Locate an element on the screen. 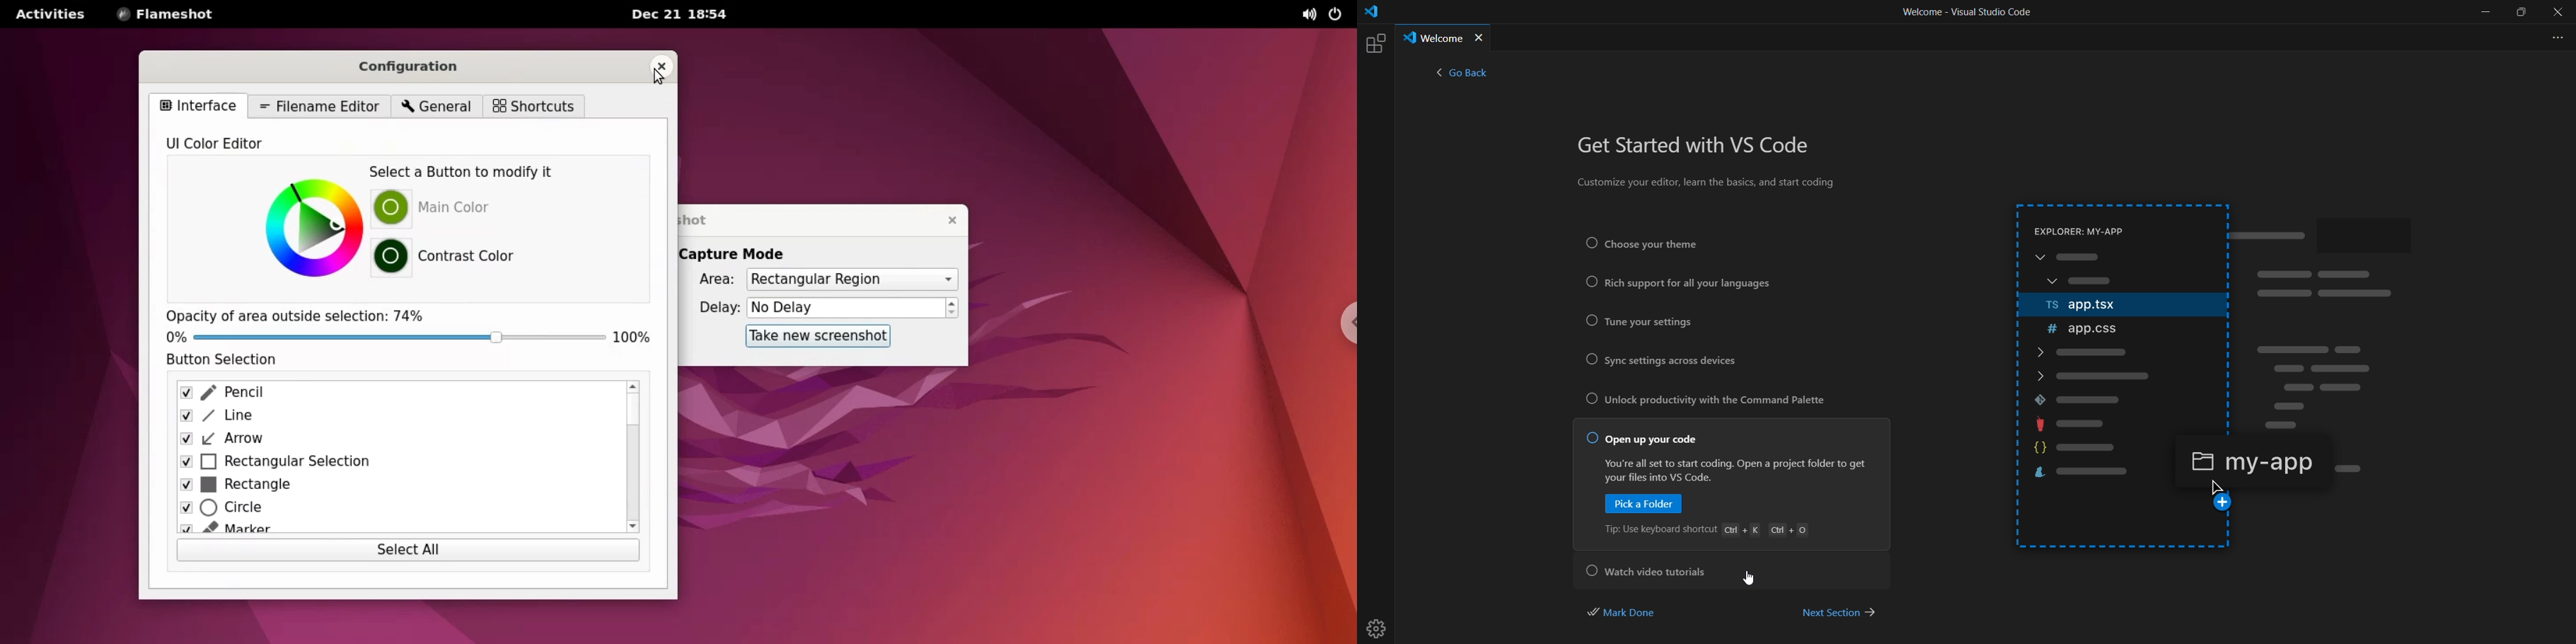 The height and width of the screenshot is (644, 2576). cursor  is located at coordinates (664, 78).